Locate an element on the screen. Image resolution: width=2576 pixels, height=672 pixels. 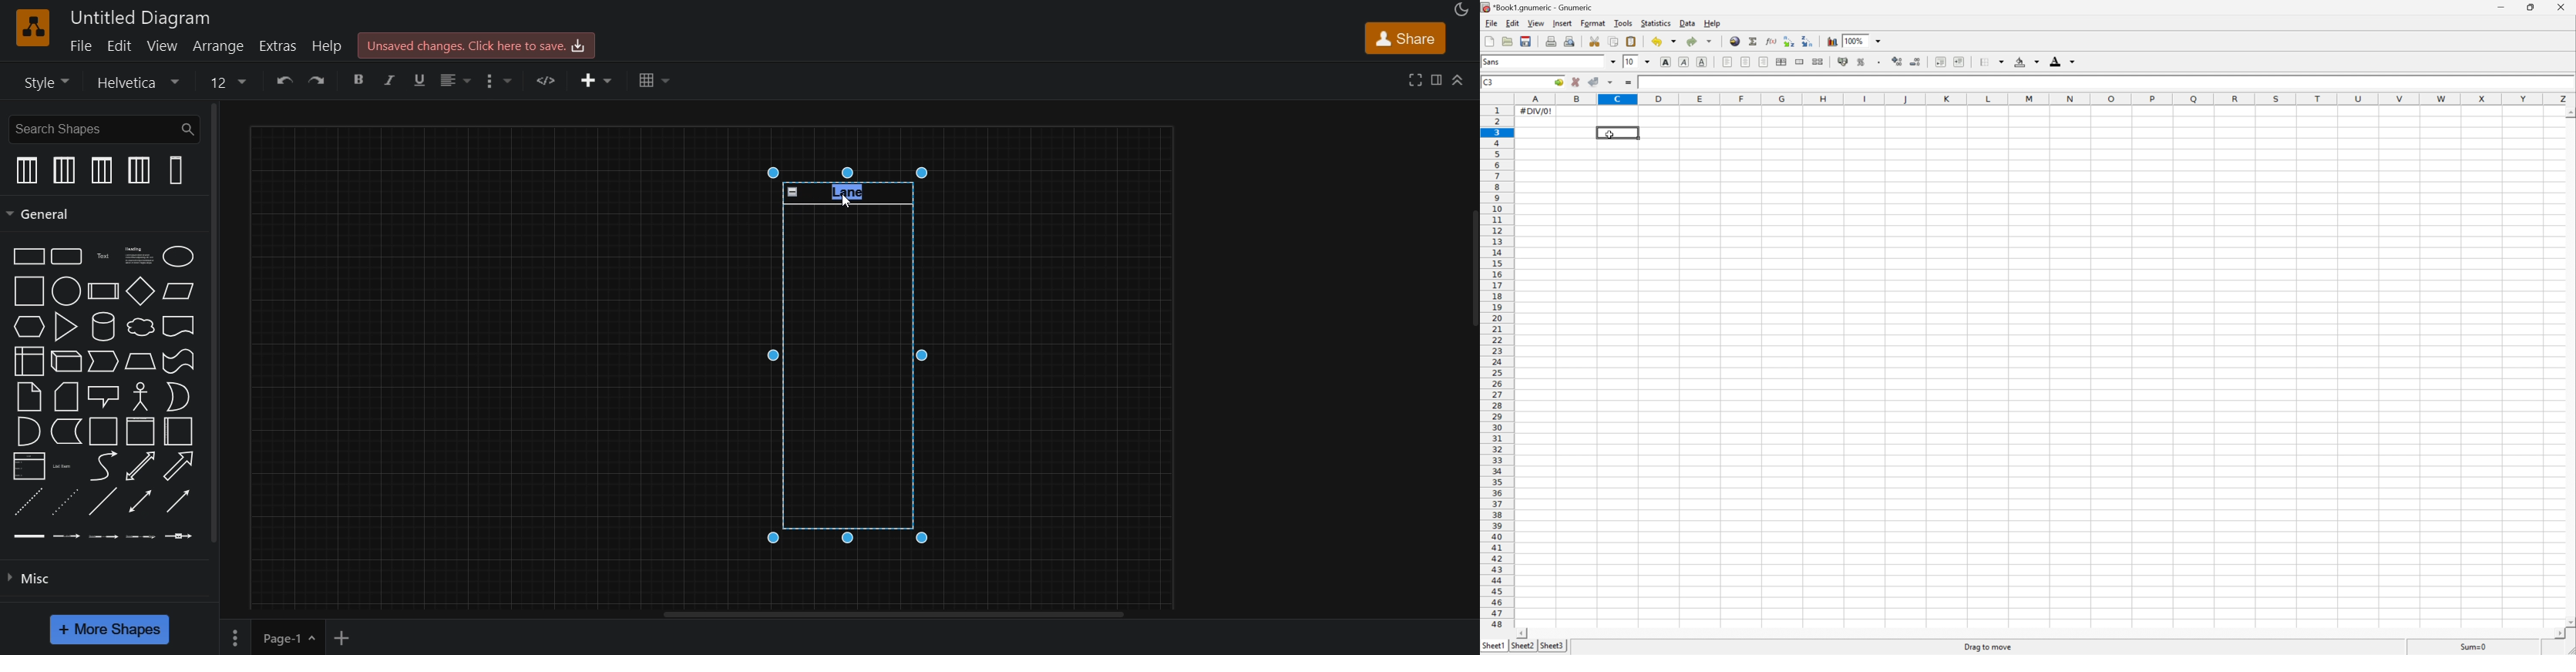
Foreground is located at coordinates (2057, 62).